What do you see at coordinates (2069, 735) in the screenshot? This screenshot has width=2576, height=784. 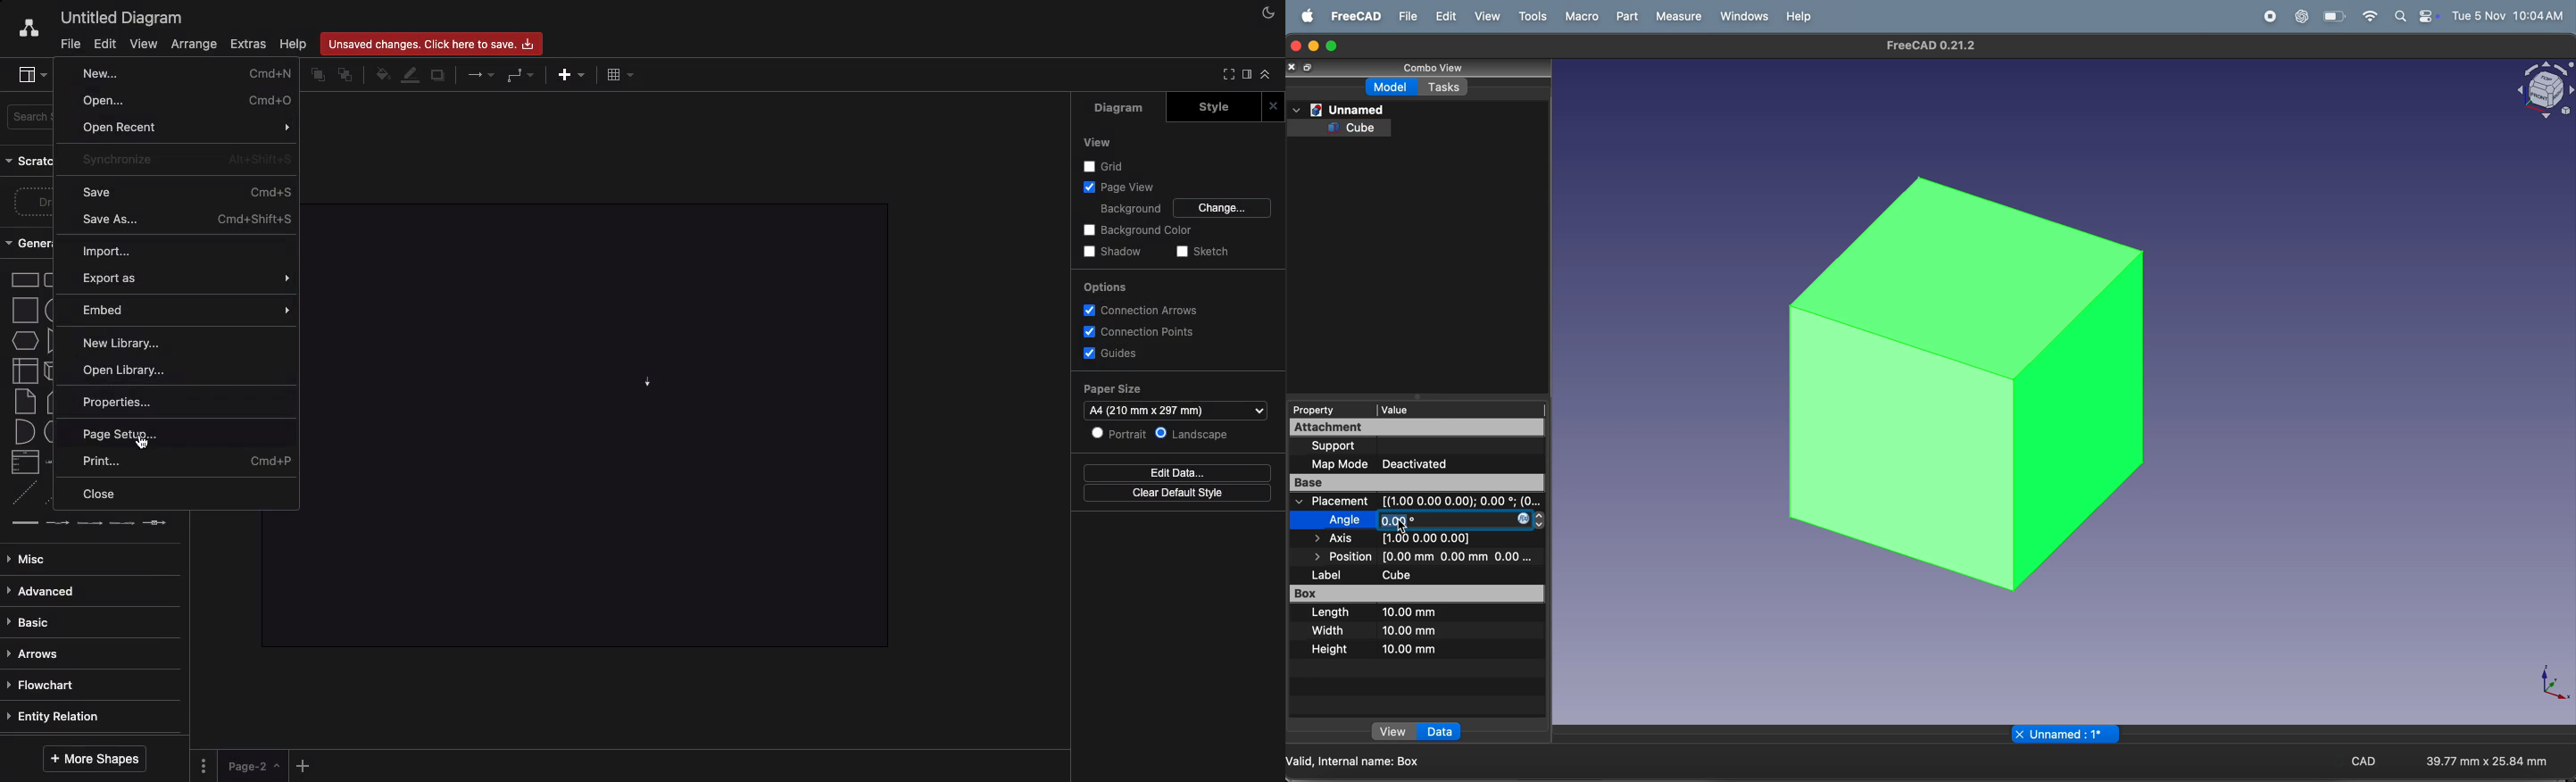 I see `X Unnamed : 1*` at bounding box center [2069, 735].